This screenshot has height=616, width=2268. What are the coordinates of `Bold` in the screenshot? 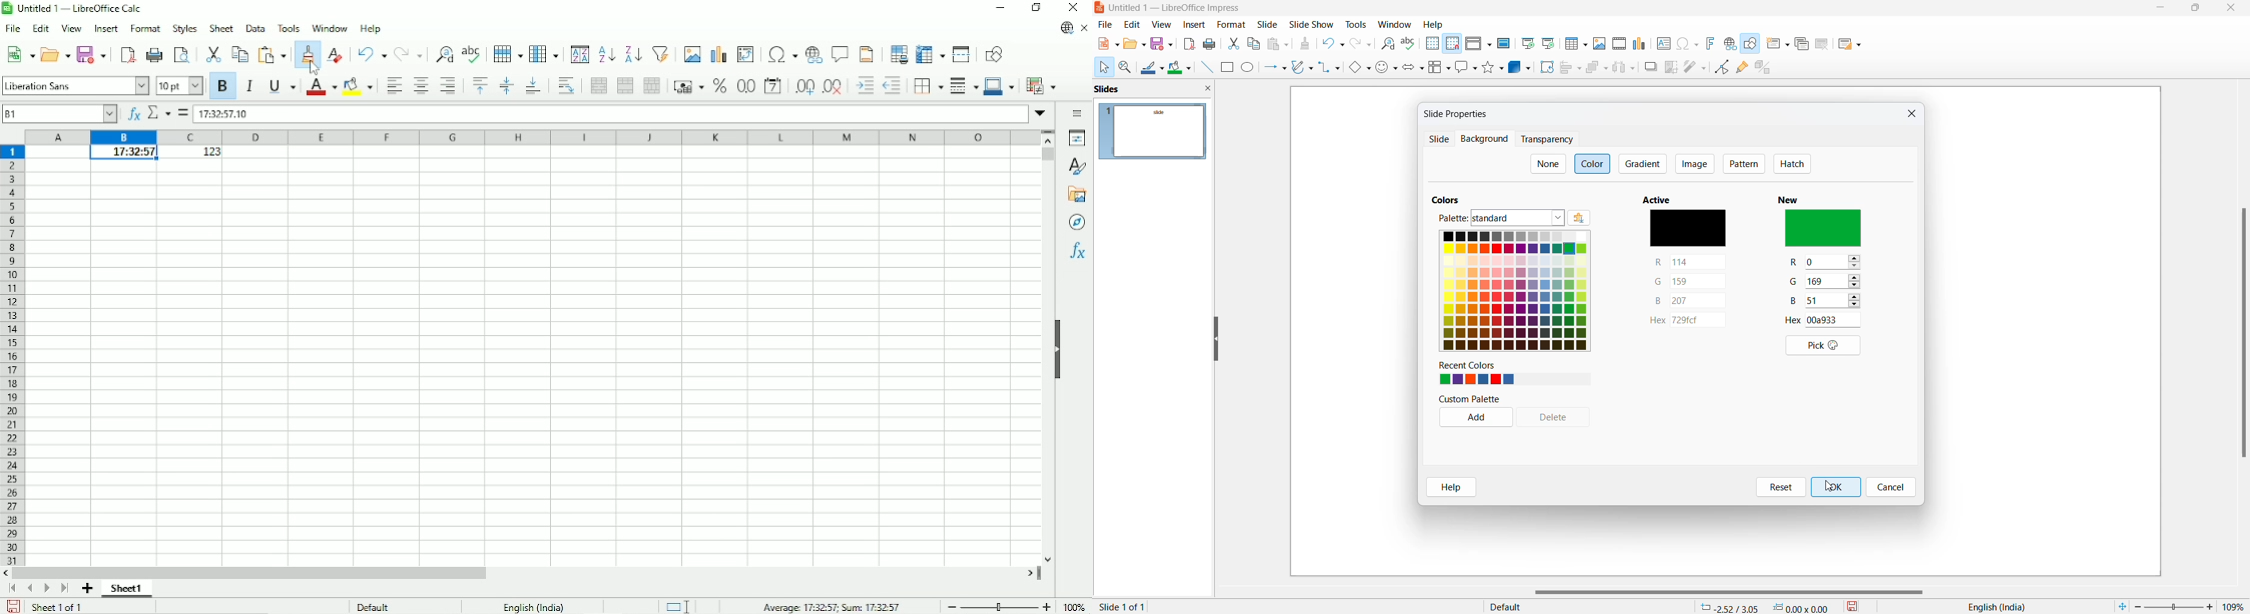 It's located at (223, 87).